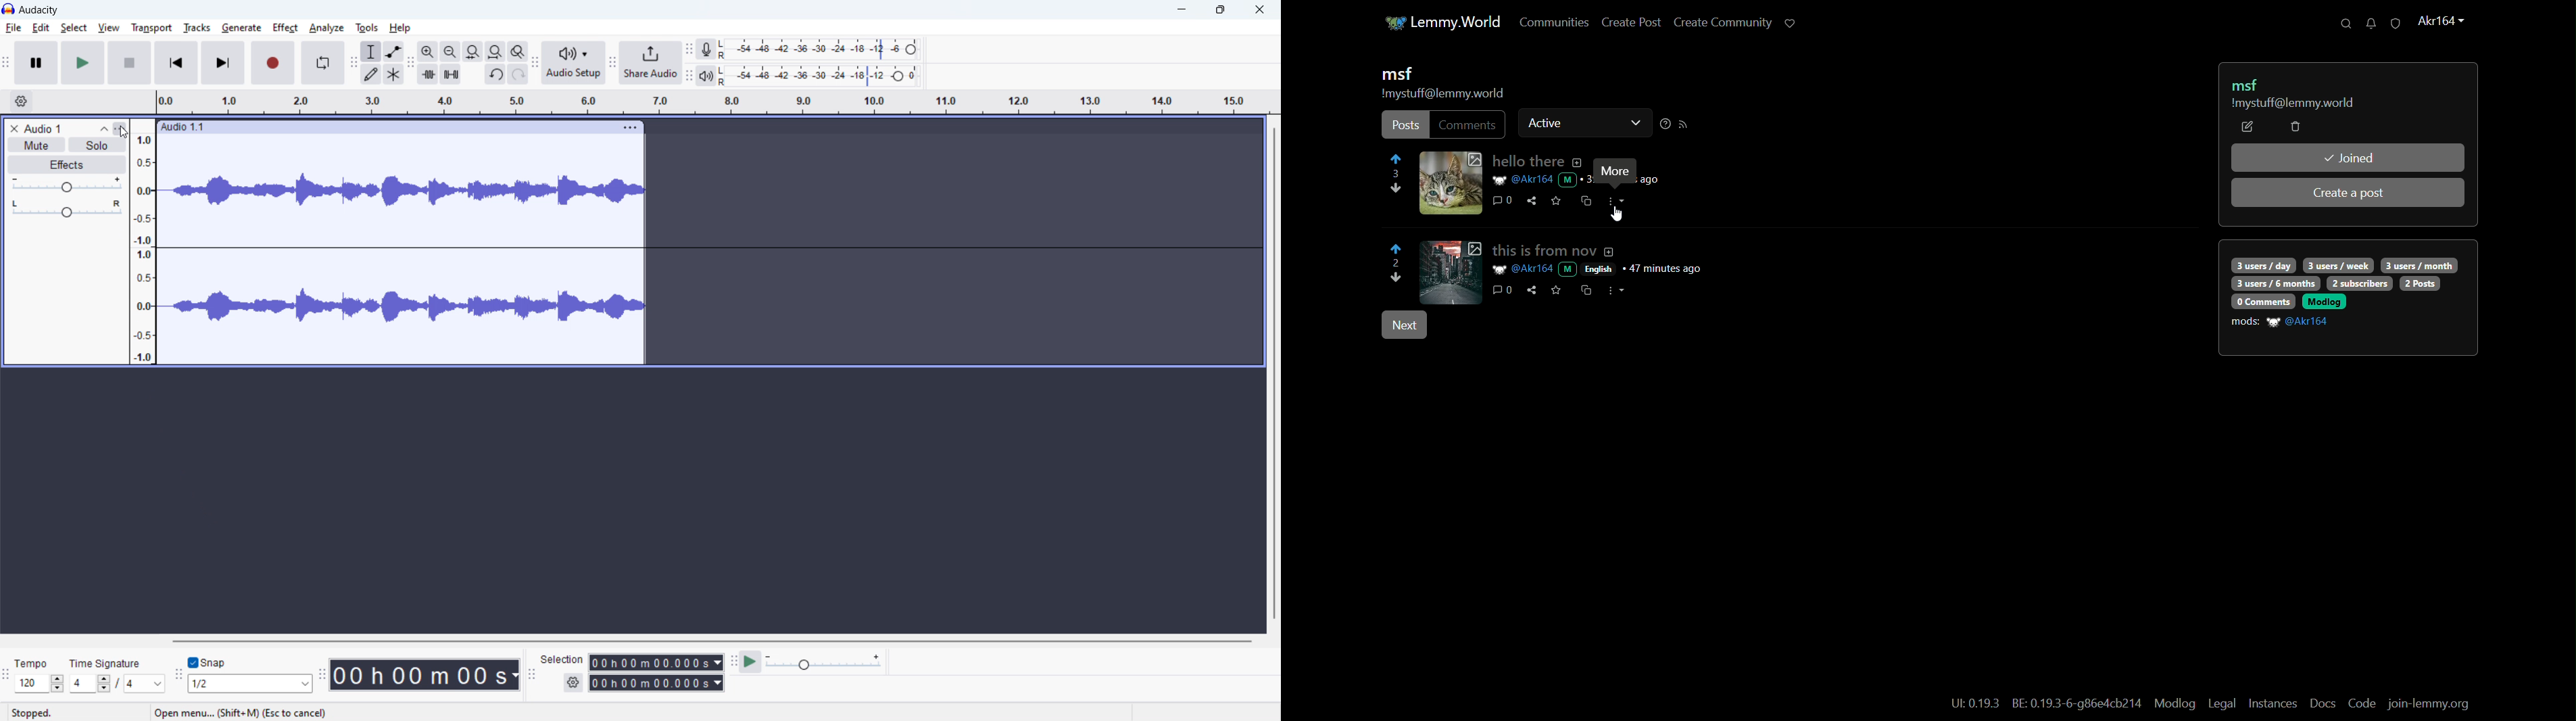  What do you see at coordinates (709, 49) in the screenshot?
I see `recording meter` at bounding box center [709, 49].